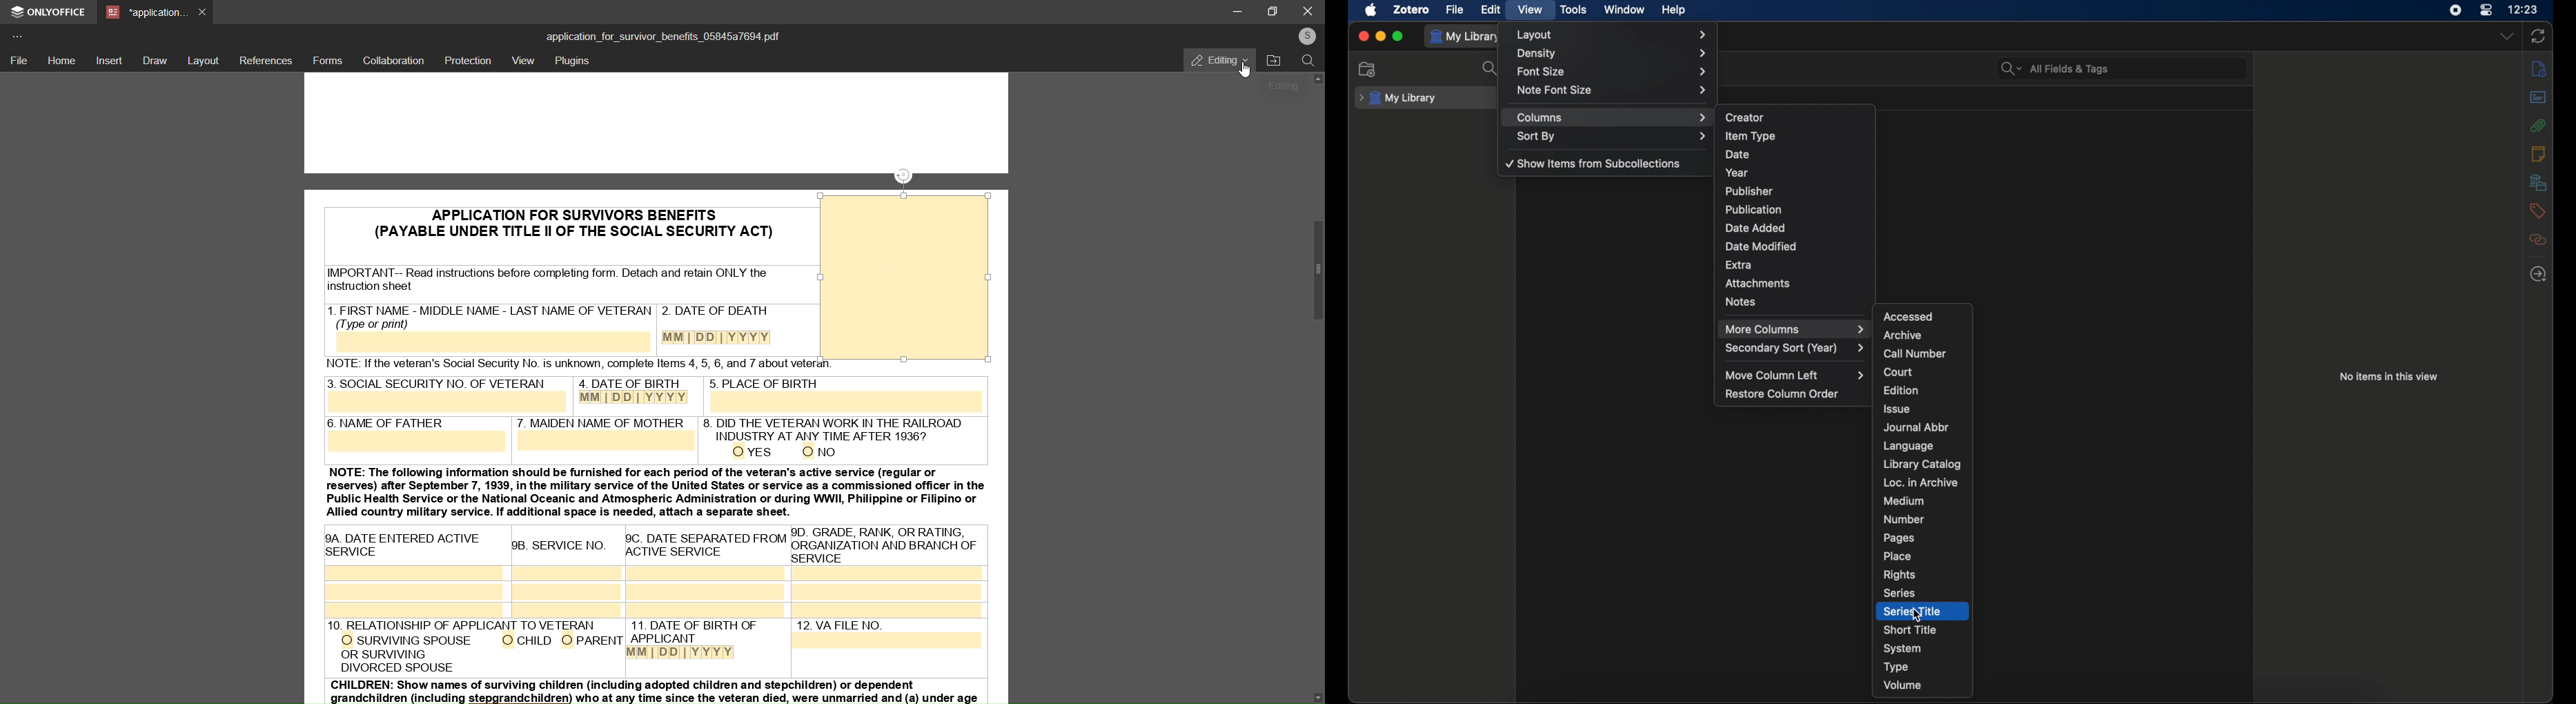 This screenshot has height=728, width=2576. I want to click on columns, so click(1612, 118).